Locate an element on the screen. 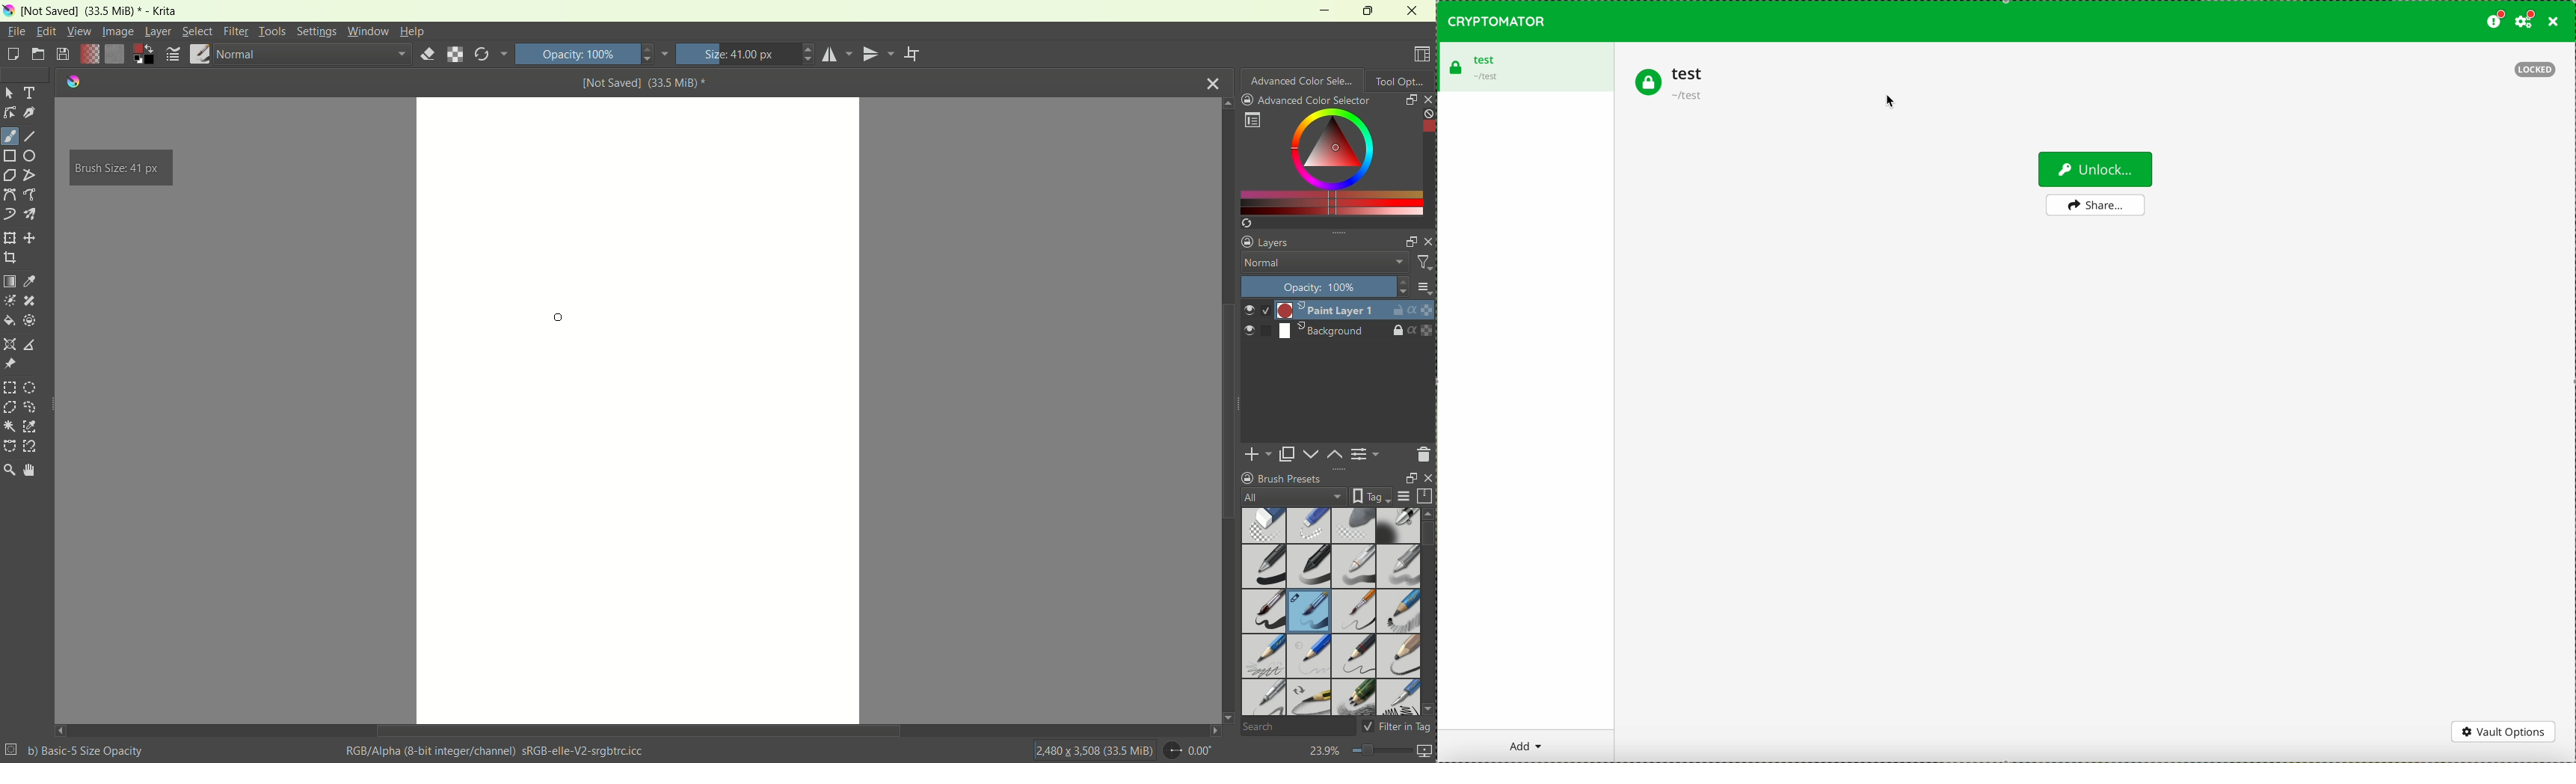  logo is located at coordinates (70, 82).